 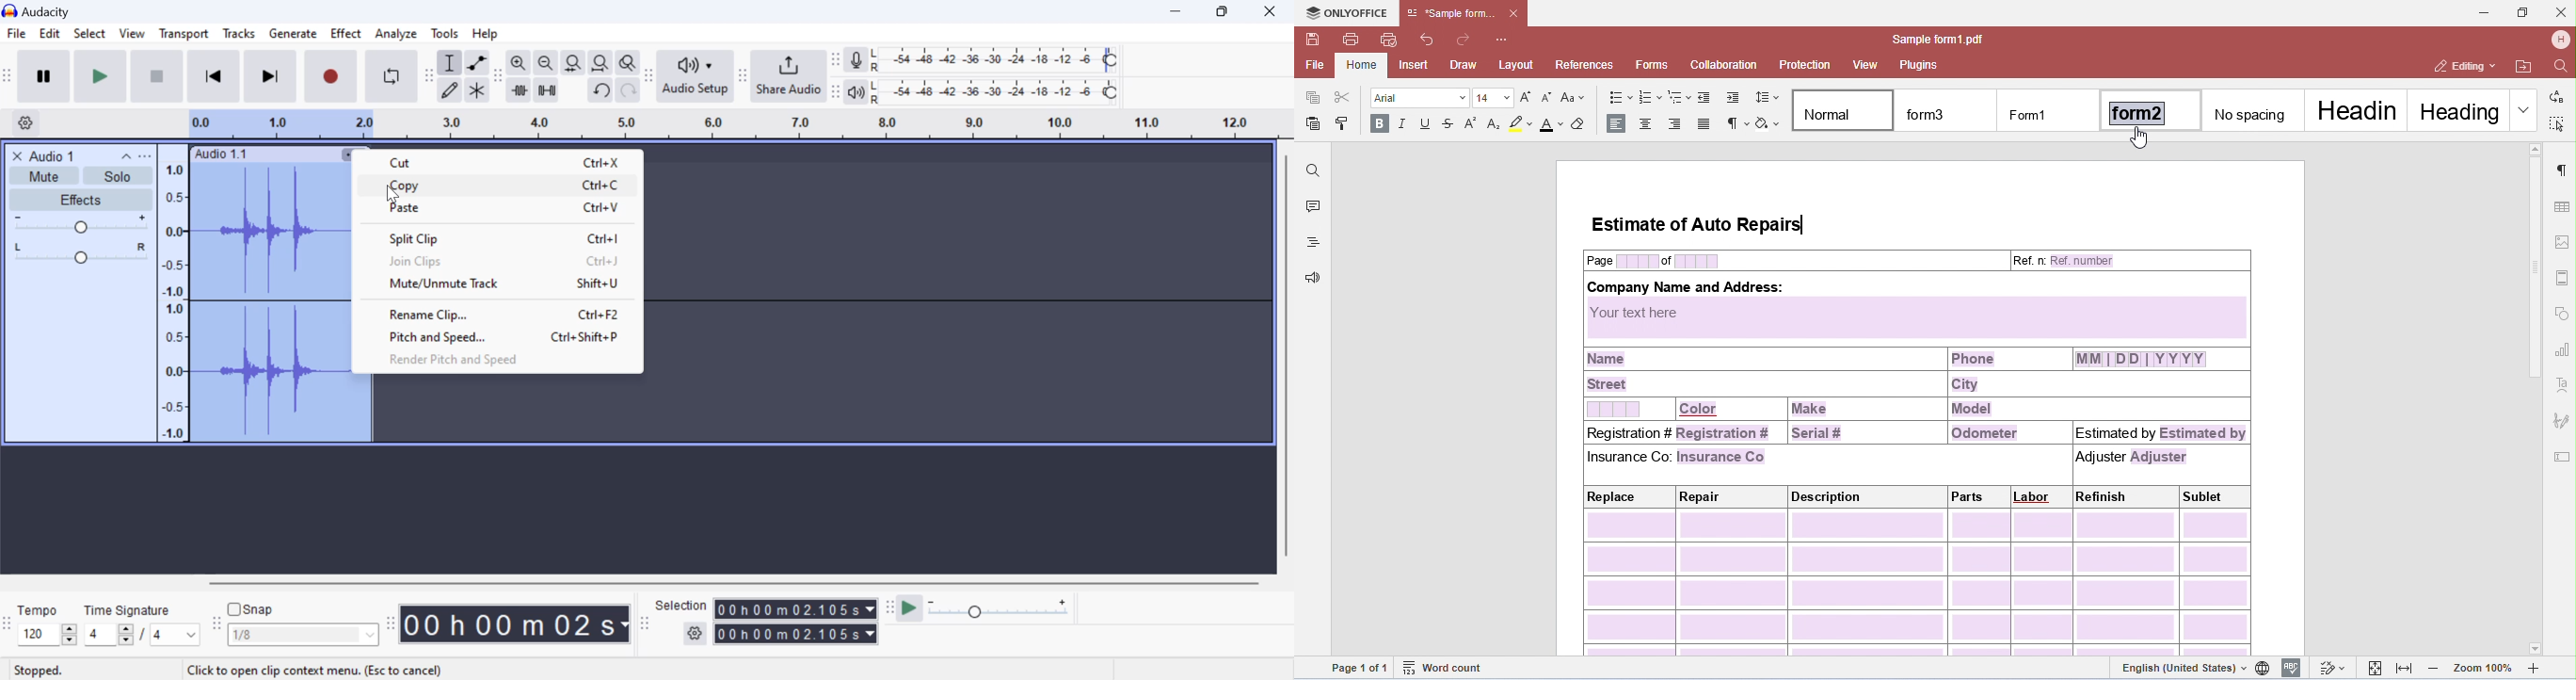 I want to click on Clip Title, so click(x=58, y=155).